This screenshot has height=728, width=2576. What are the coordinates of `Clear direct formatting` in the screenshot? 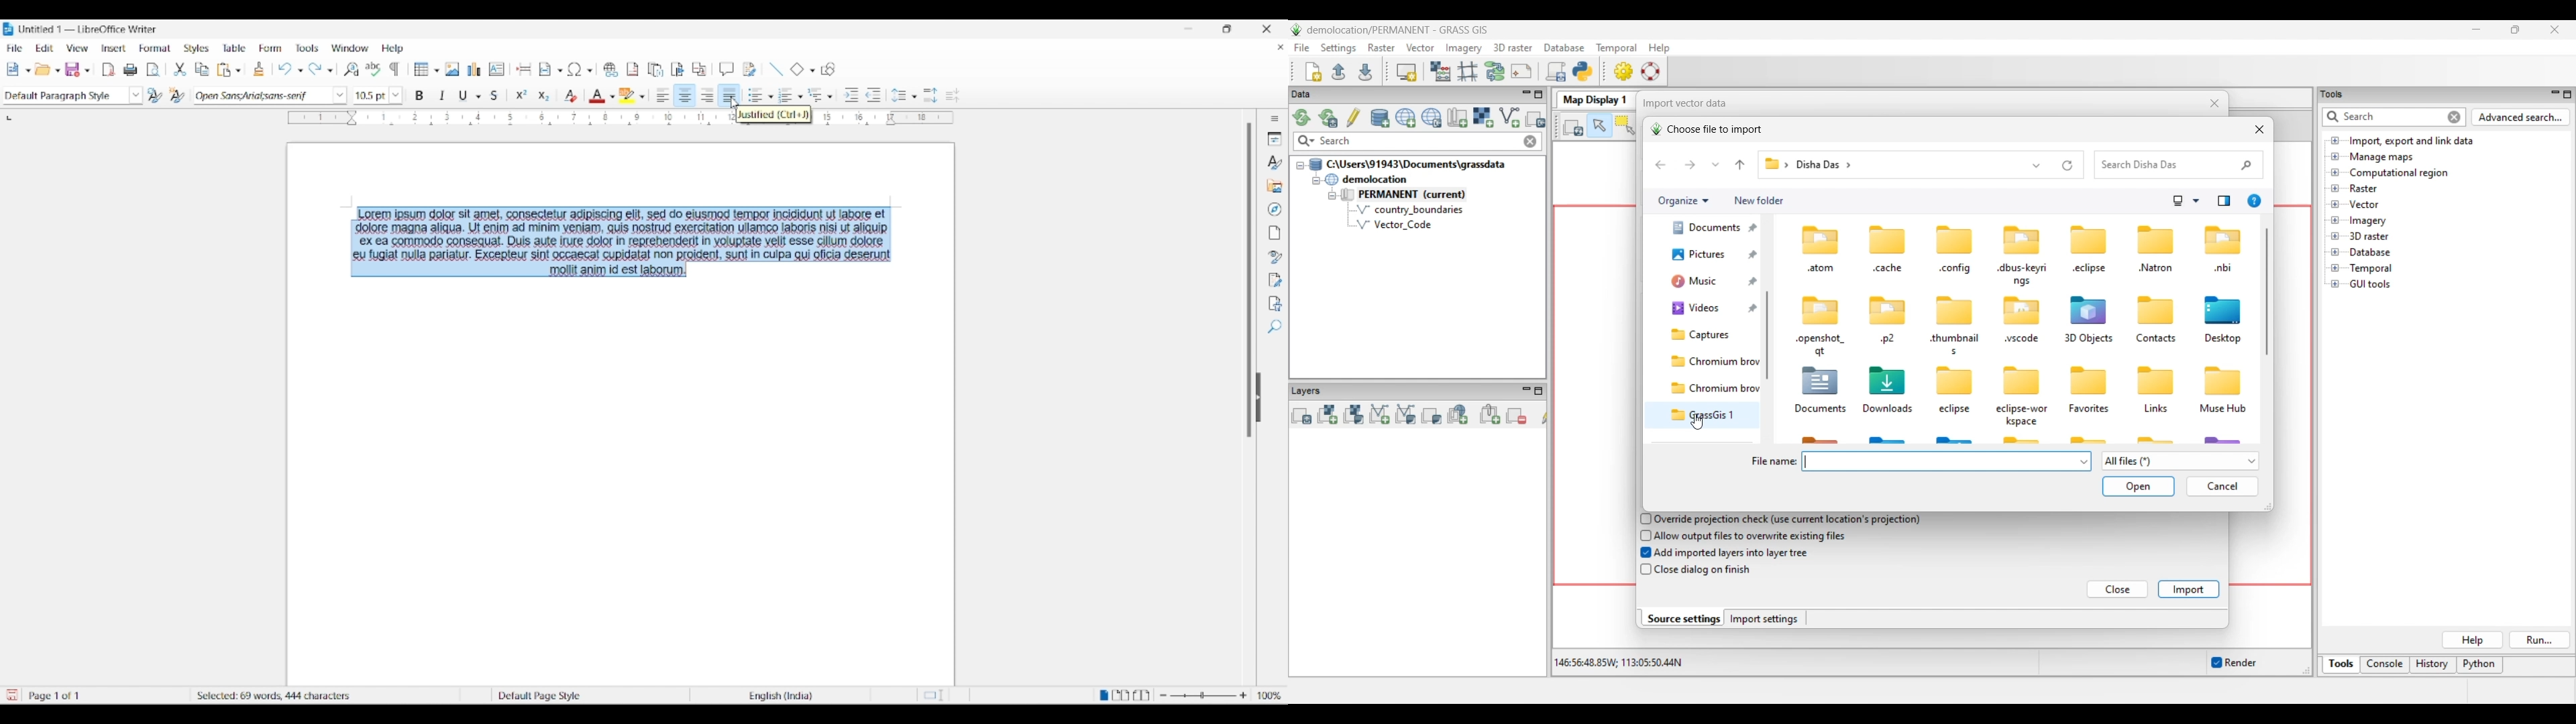 It's located at (571, 96).